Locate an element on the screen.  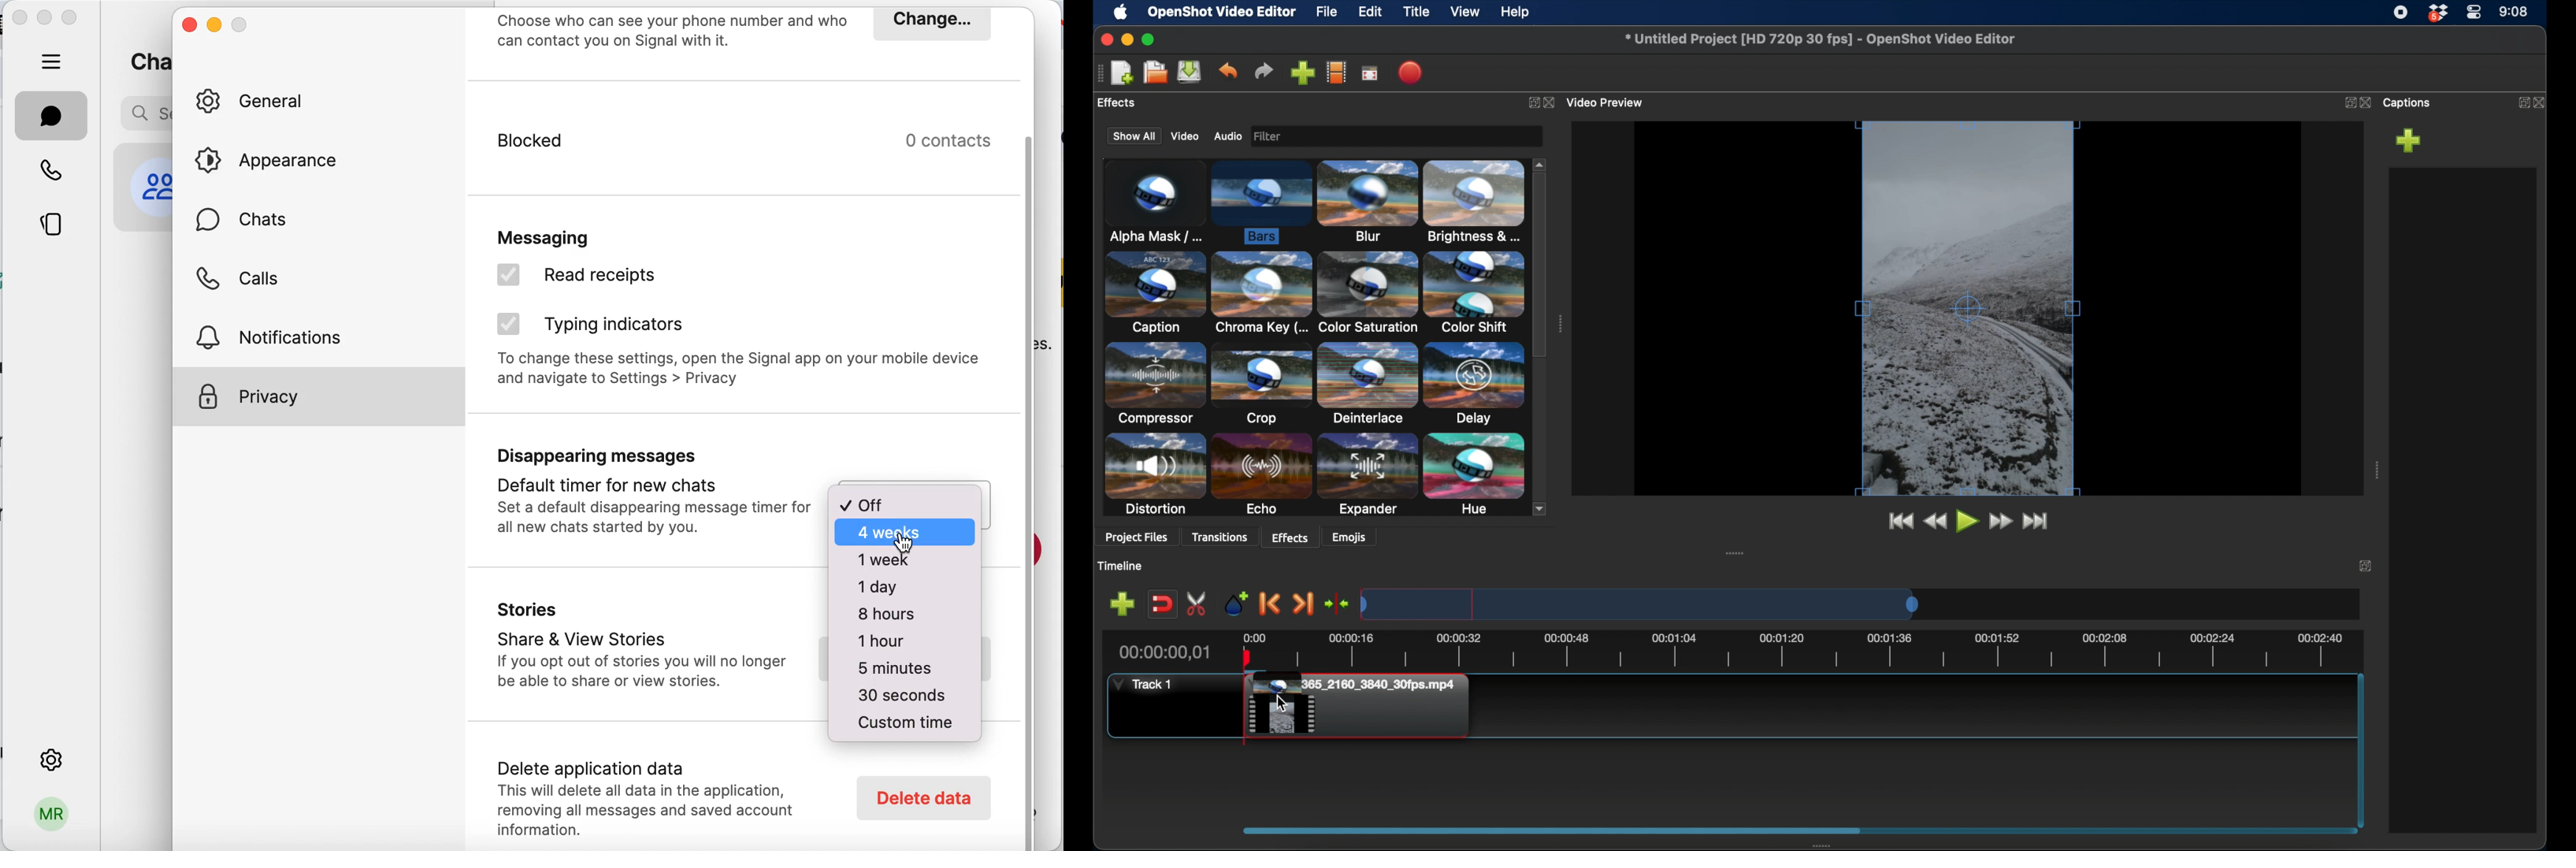
vertical scrollbar is located at coordinates (1034, 491).